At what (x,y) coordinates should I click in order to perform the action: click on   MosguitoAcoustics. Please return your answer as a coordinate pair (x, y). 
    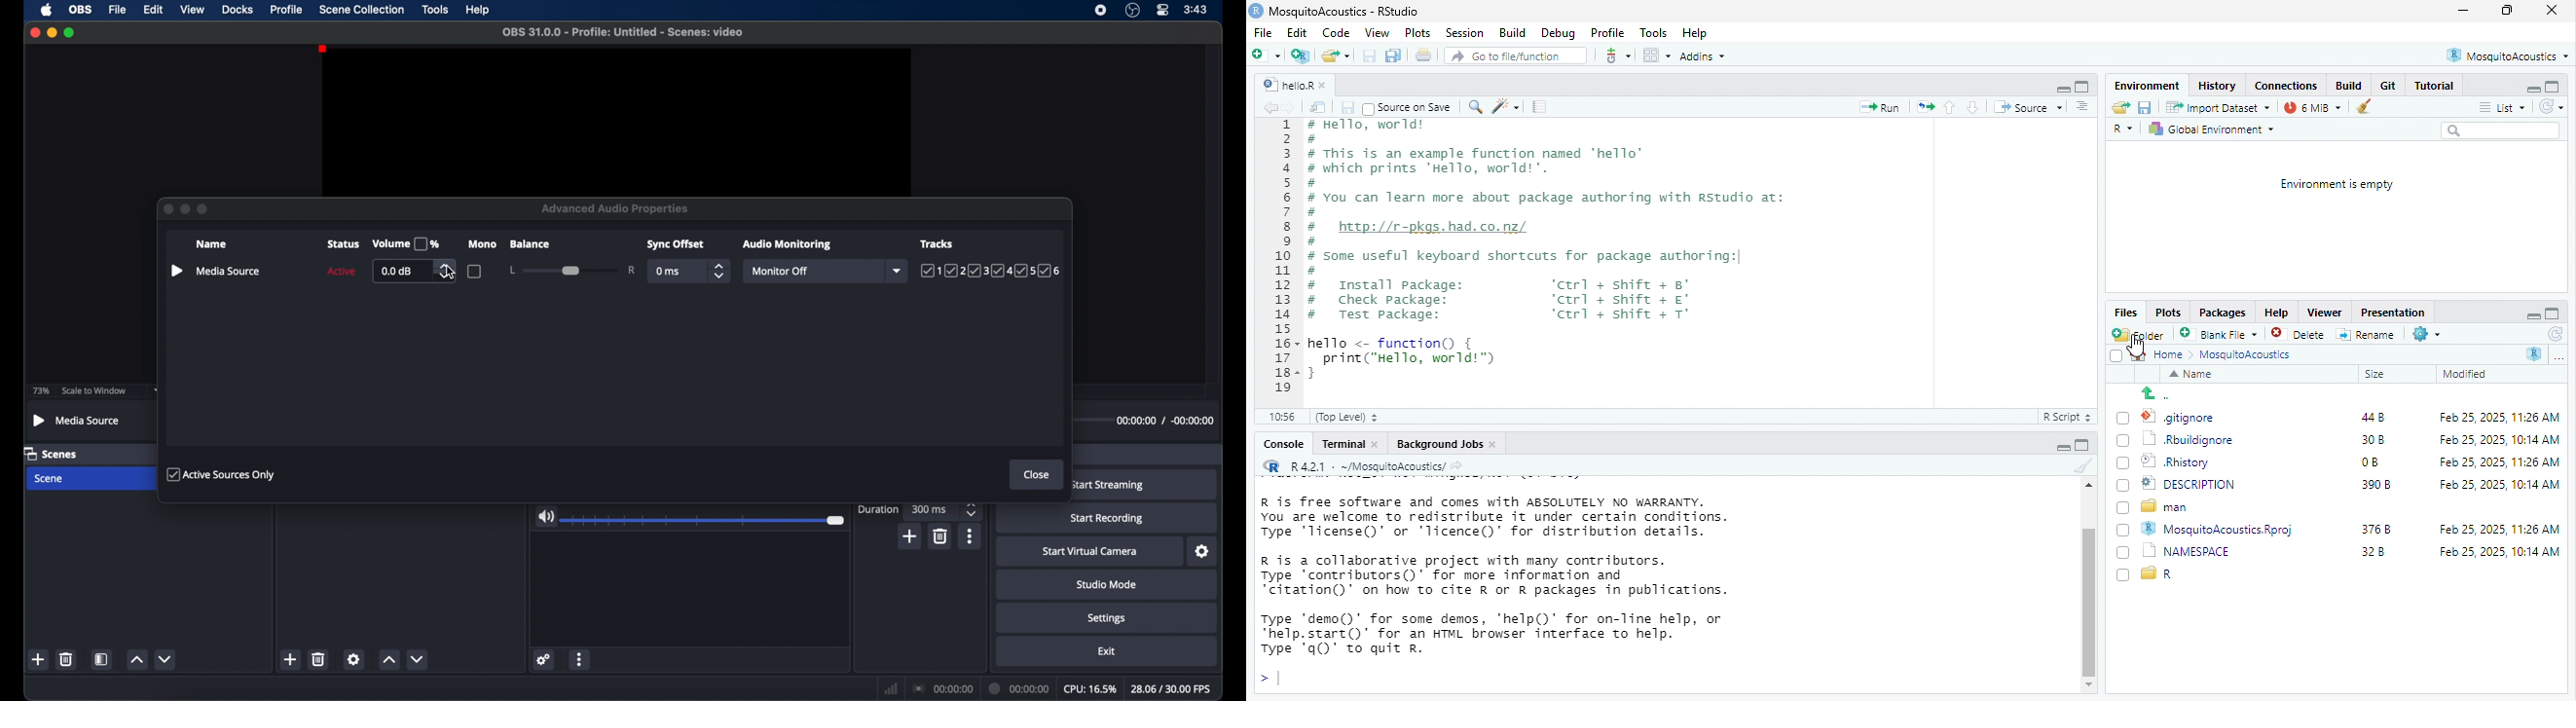
    Looking at the image, I should click on (2253, 356).